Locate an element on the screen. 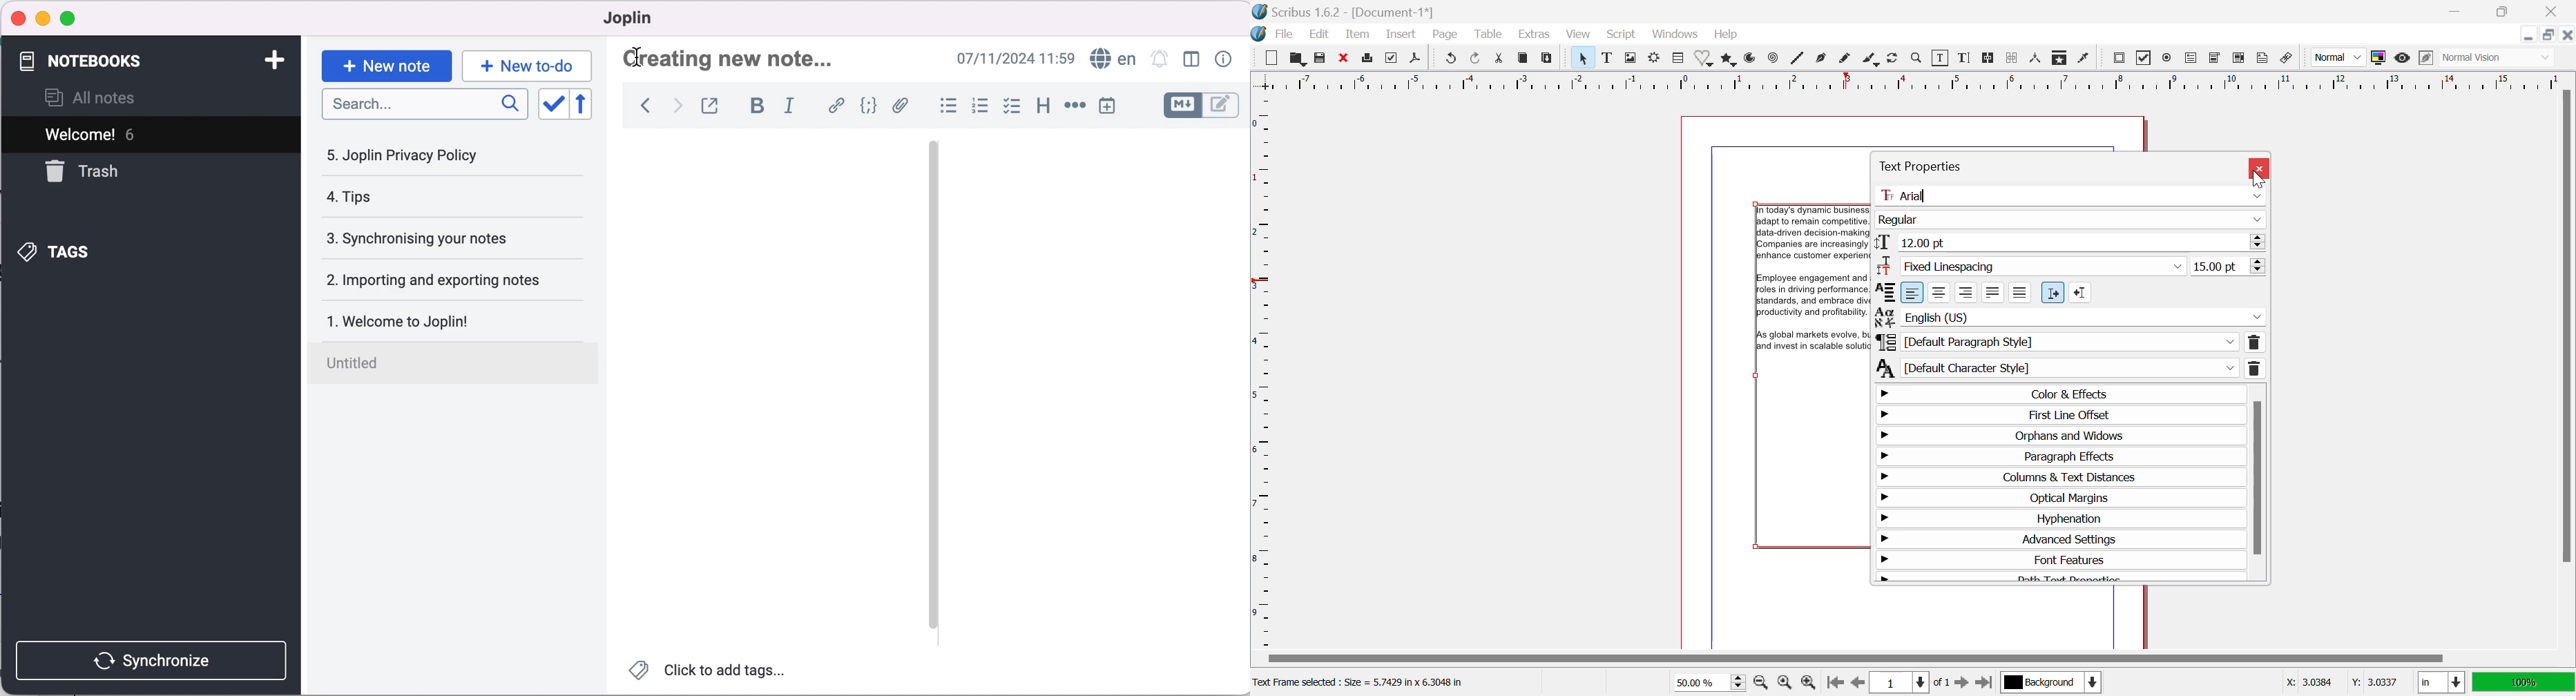  Table is located at coordinates (1489, 35).